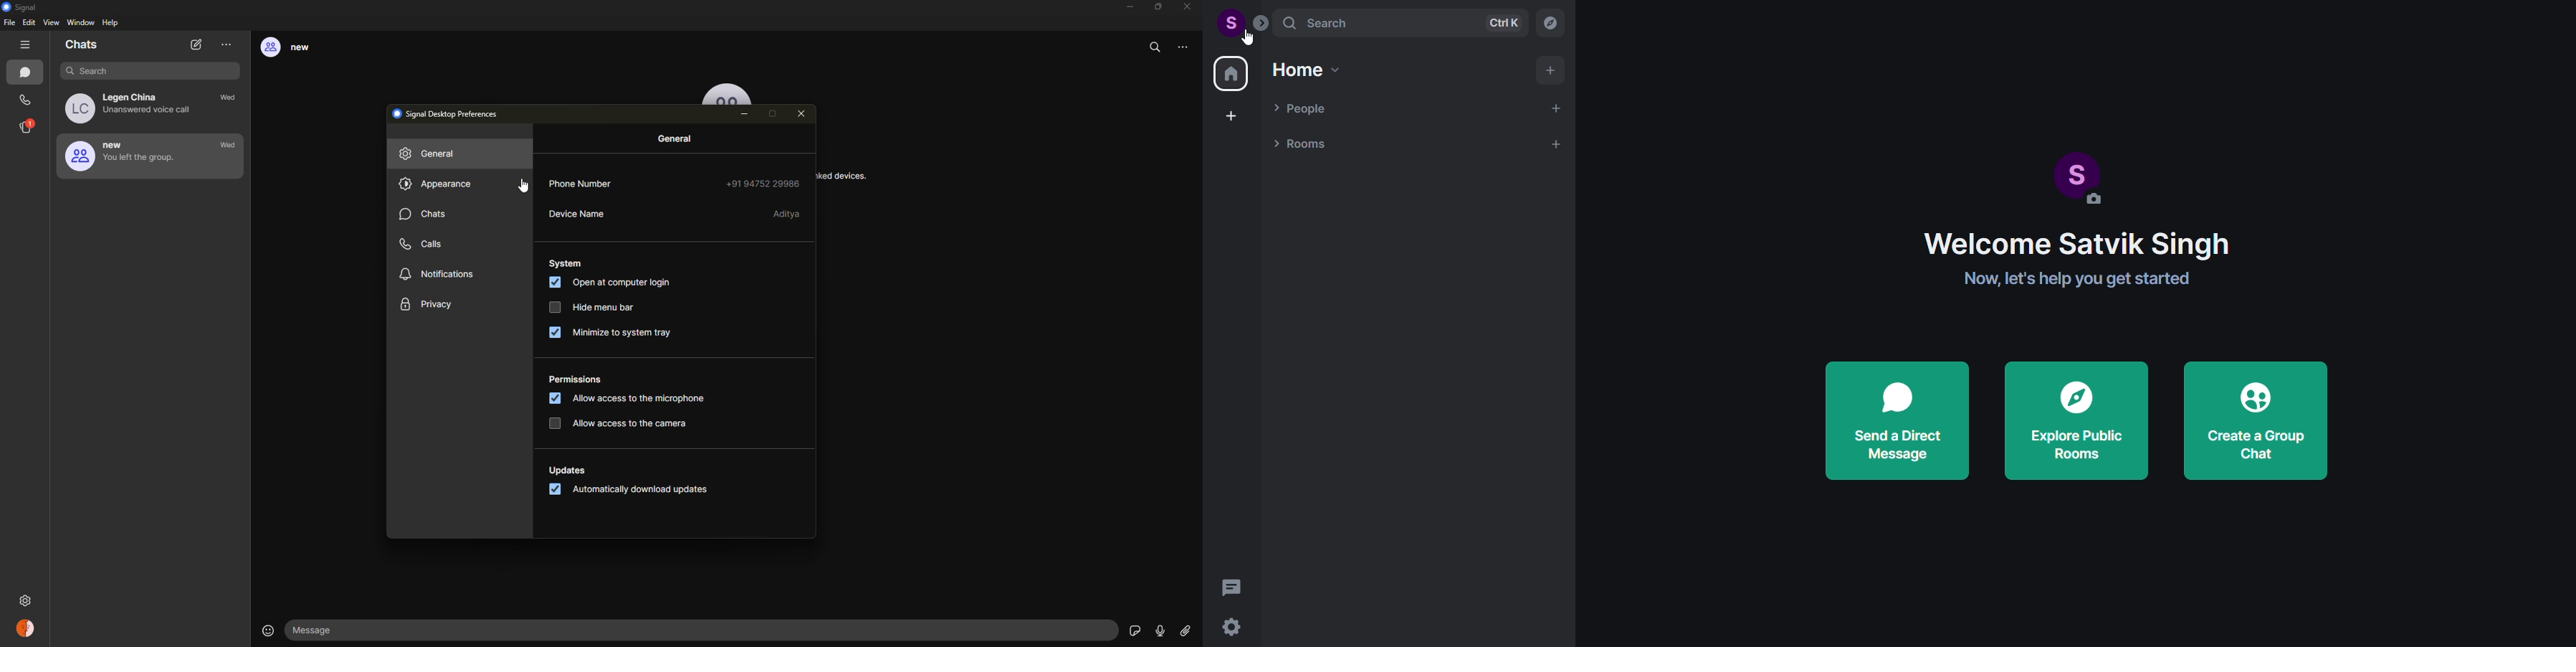 The image size is (2576, 672). Describe the element at coordinates (1250, 39) in the screenshot. I see `Cursor` at that location.